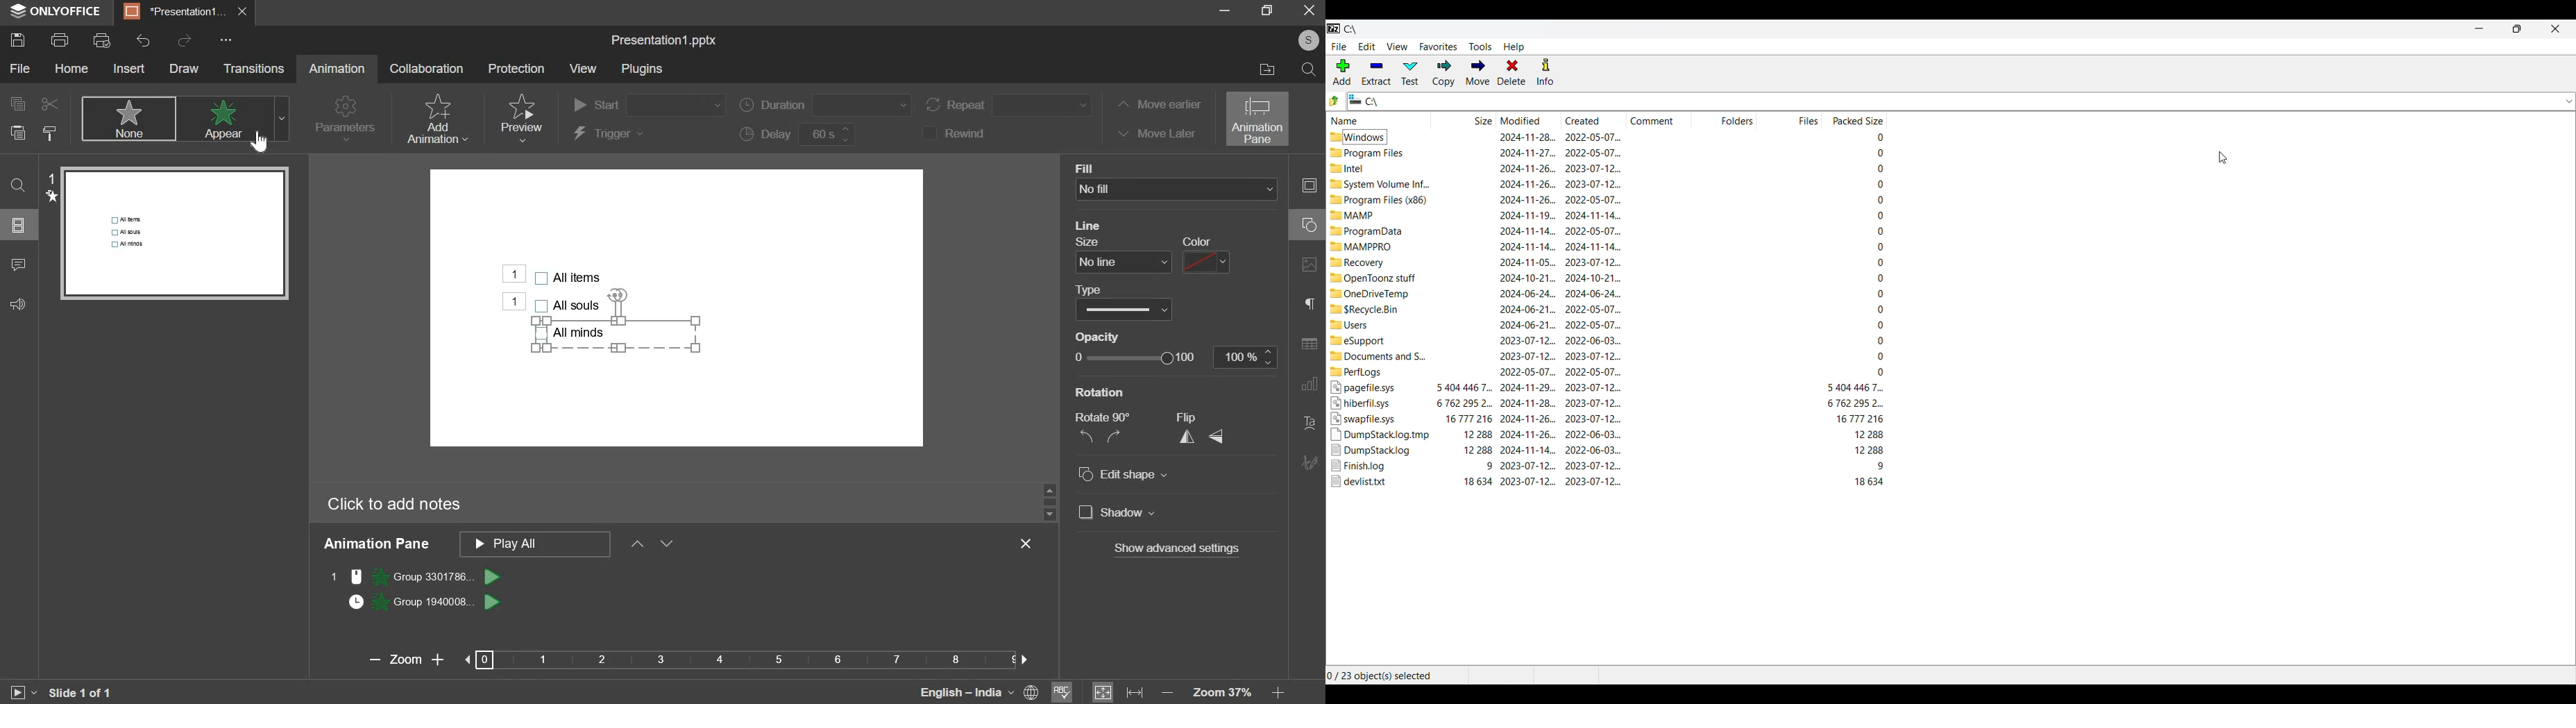 The height and width of the screenshot is (728, 2576). Describe the element at coordinates (1374, 153) in the screenshot. I see `Porgra Files` at that location.